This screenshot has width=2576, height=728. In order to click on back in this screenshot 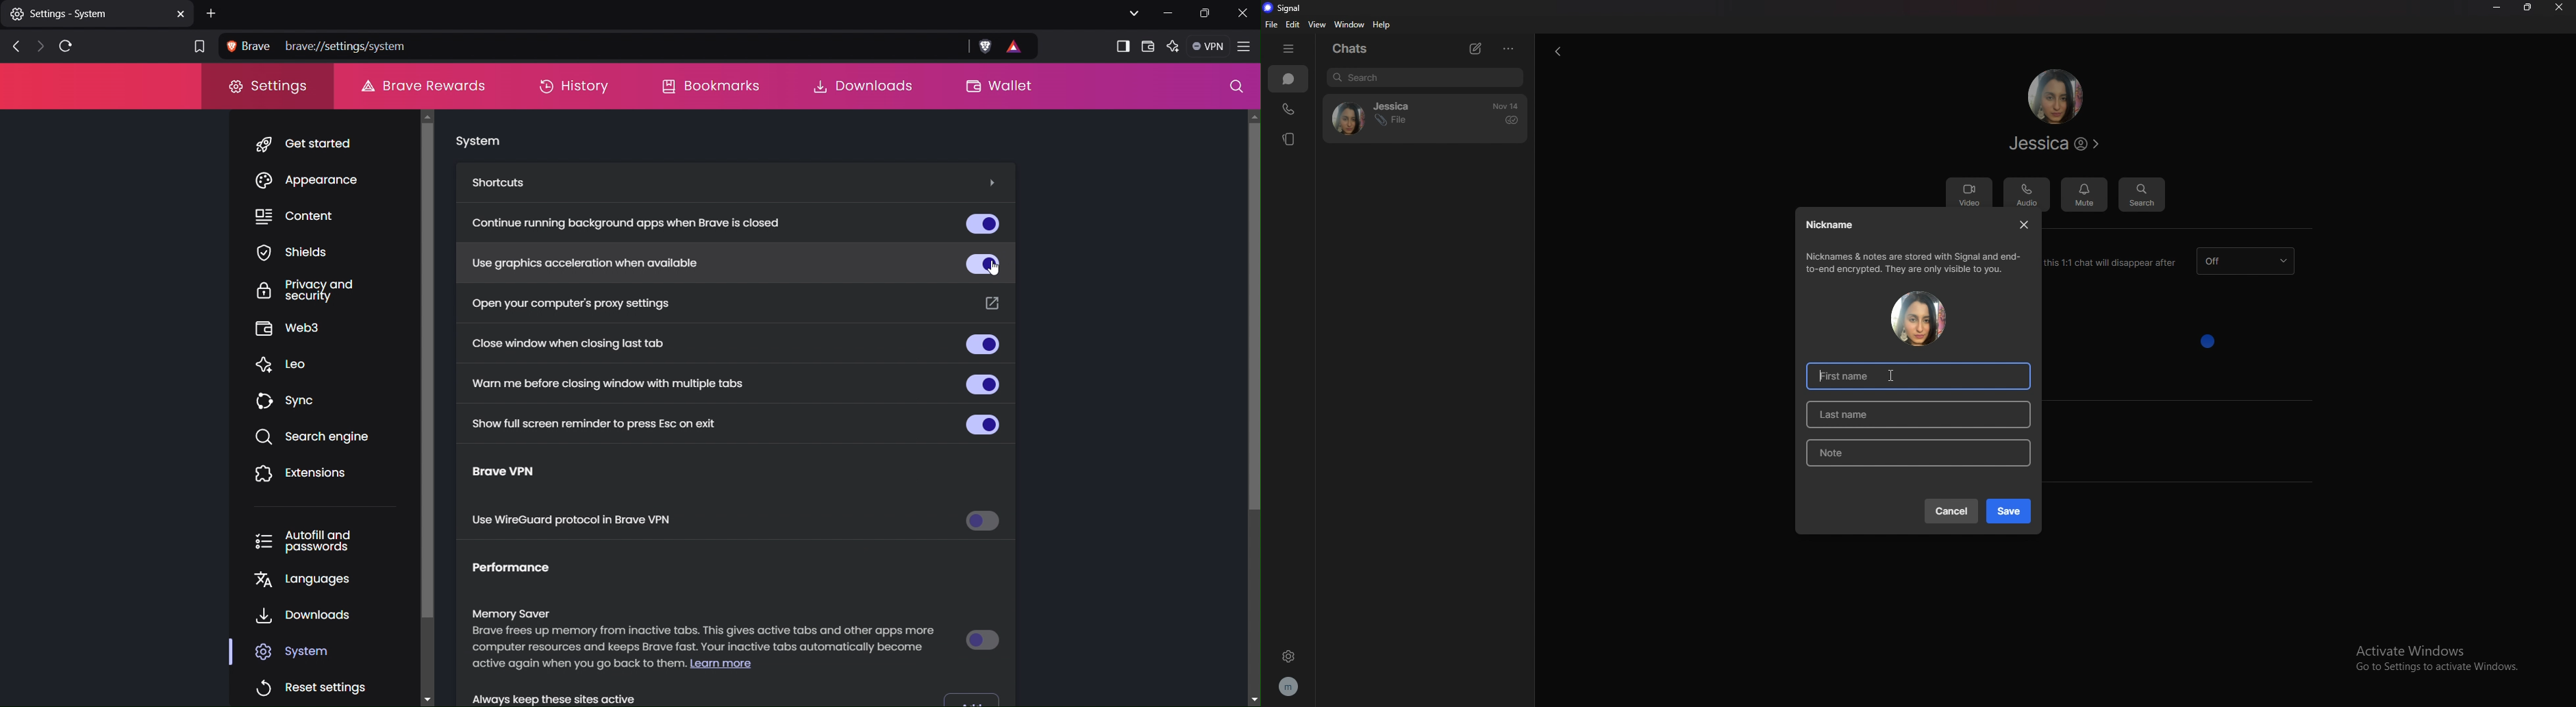, I will do `click(1558, 51)`.